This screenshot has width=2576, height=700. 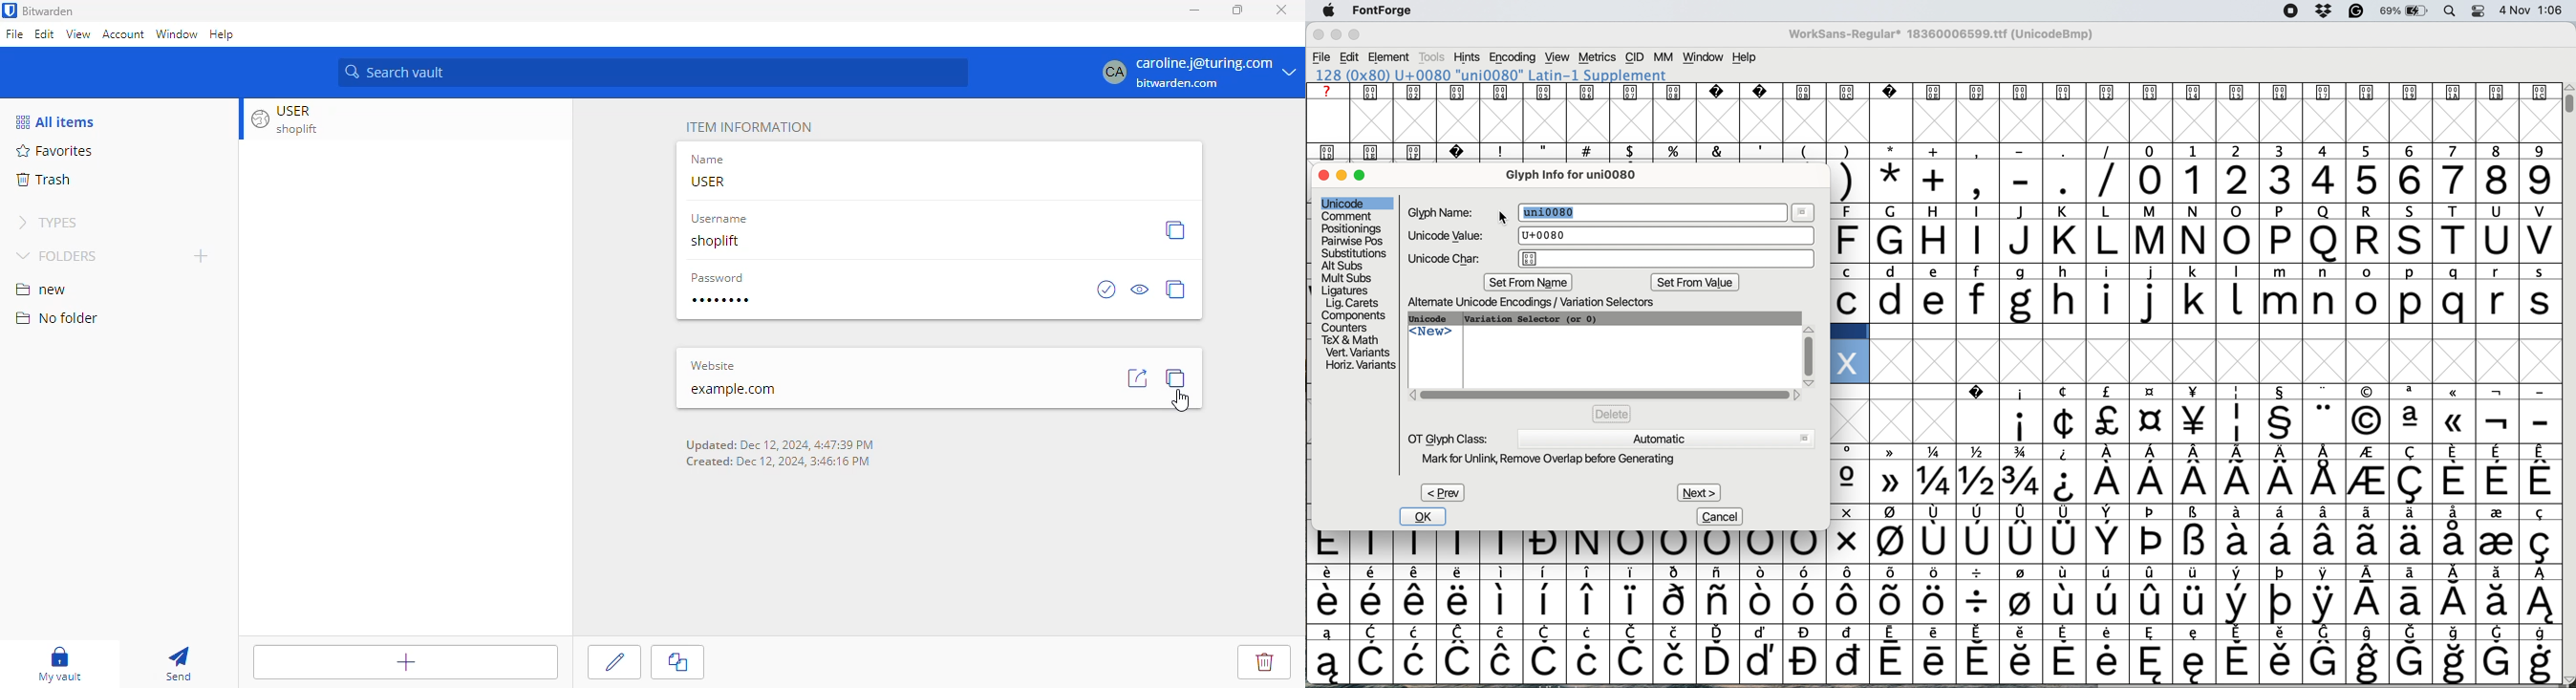 What do you see at coordinates (1608, 235) in the screenshot?
I see `unicode value` at bounding box center [1608, 235].